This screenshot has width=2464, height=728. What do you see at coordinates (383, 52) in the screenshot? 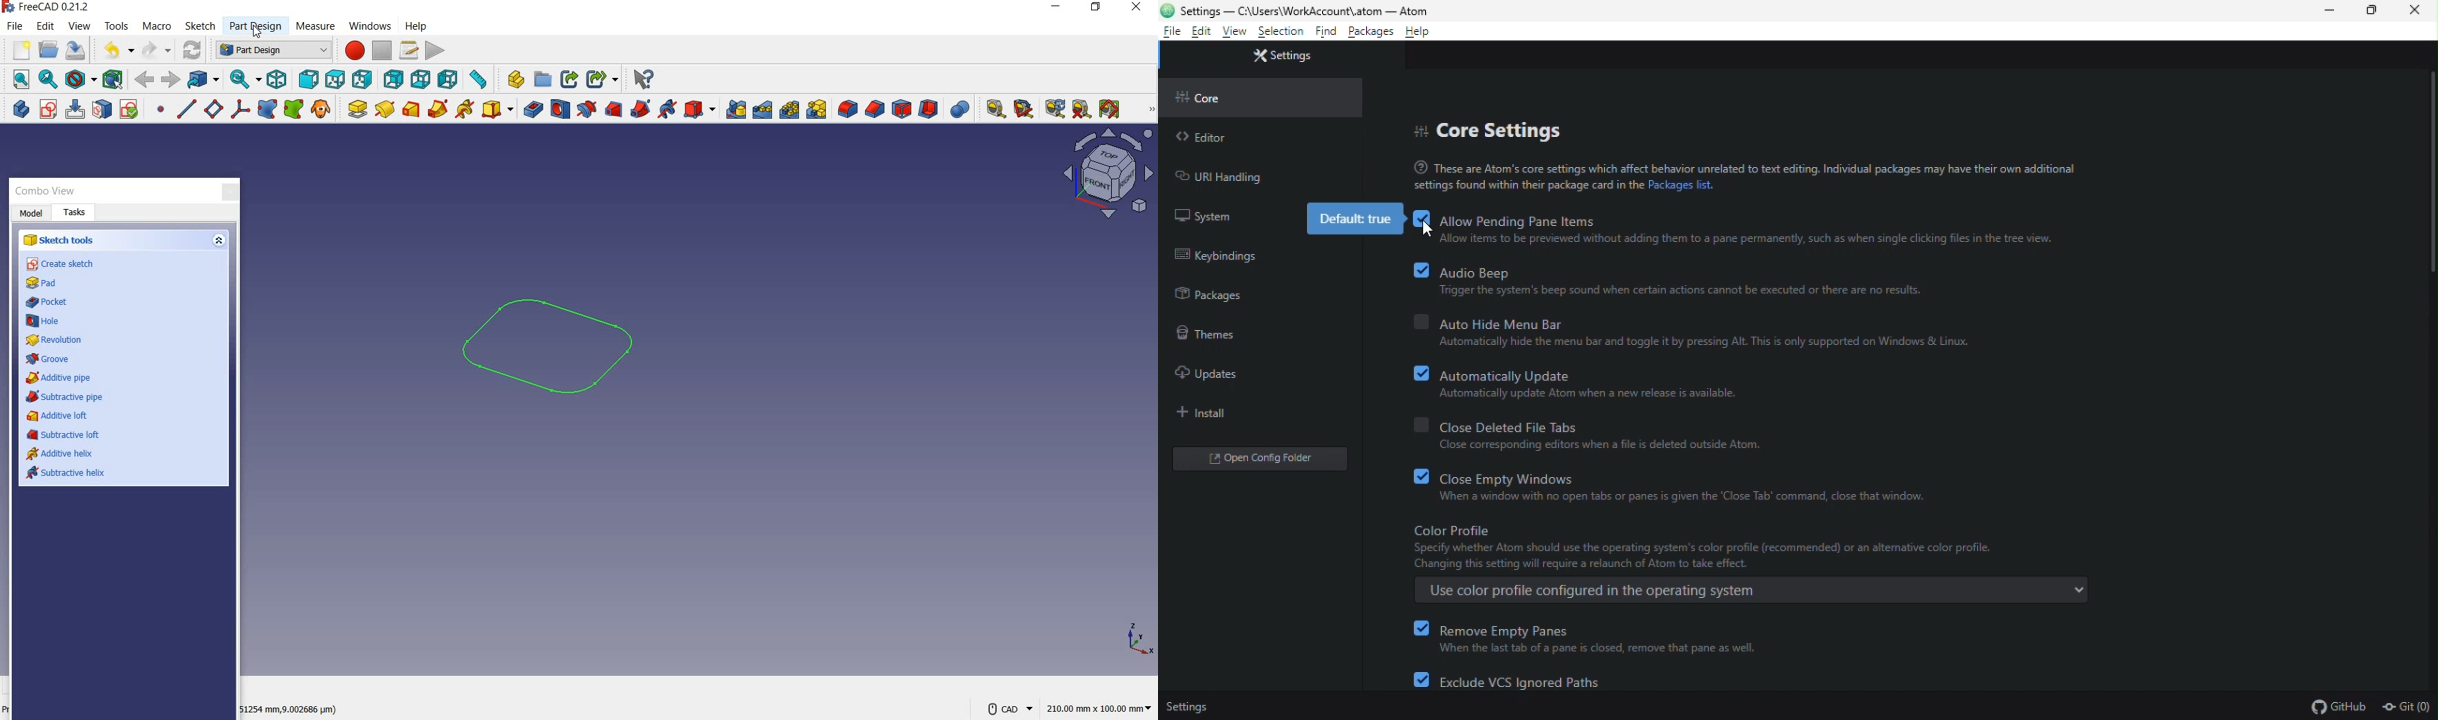
I see `stop macro recording` at bounding box center [383, 52].